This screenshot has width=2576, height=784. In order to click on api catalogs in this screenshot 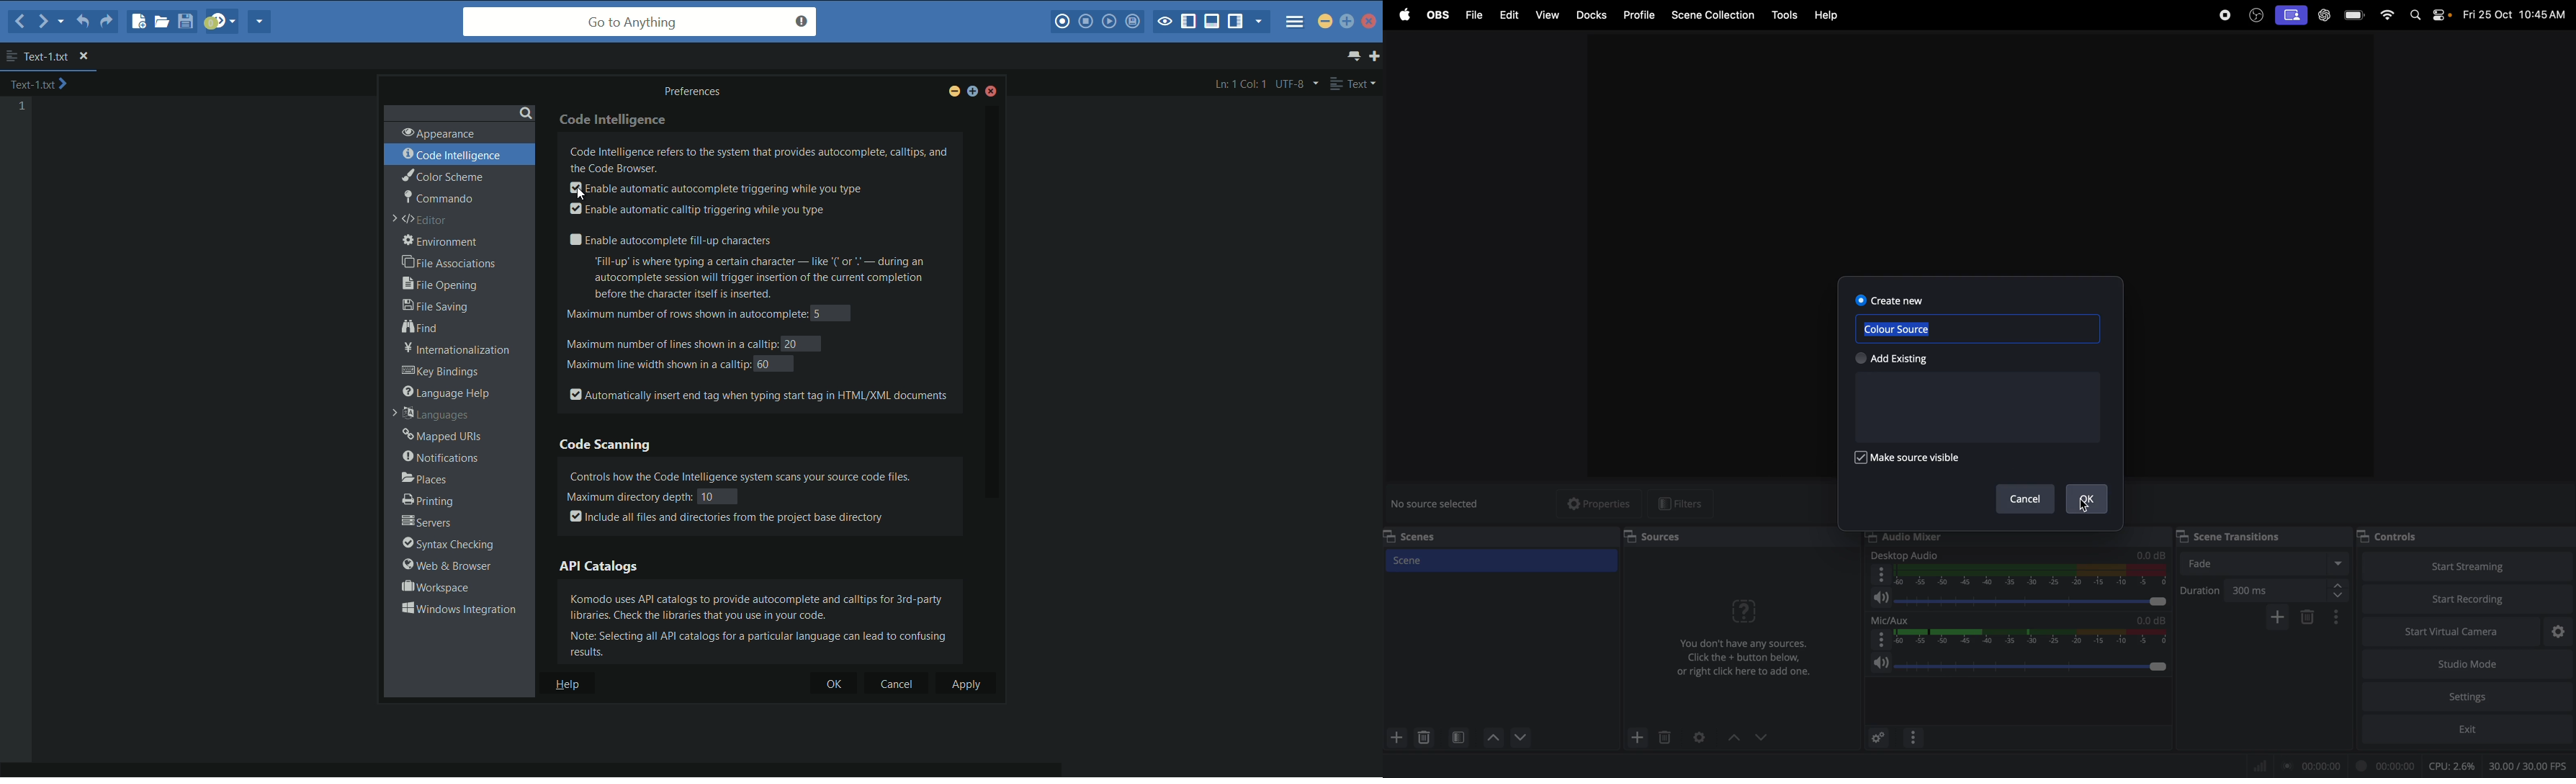, I will do `click(599, 565)`.